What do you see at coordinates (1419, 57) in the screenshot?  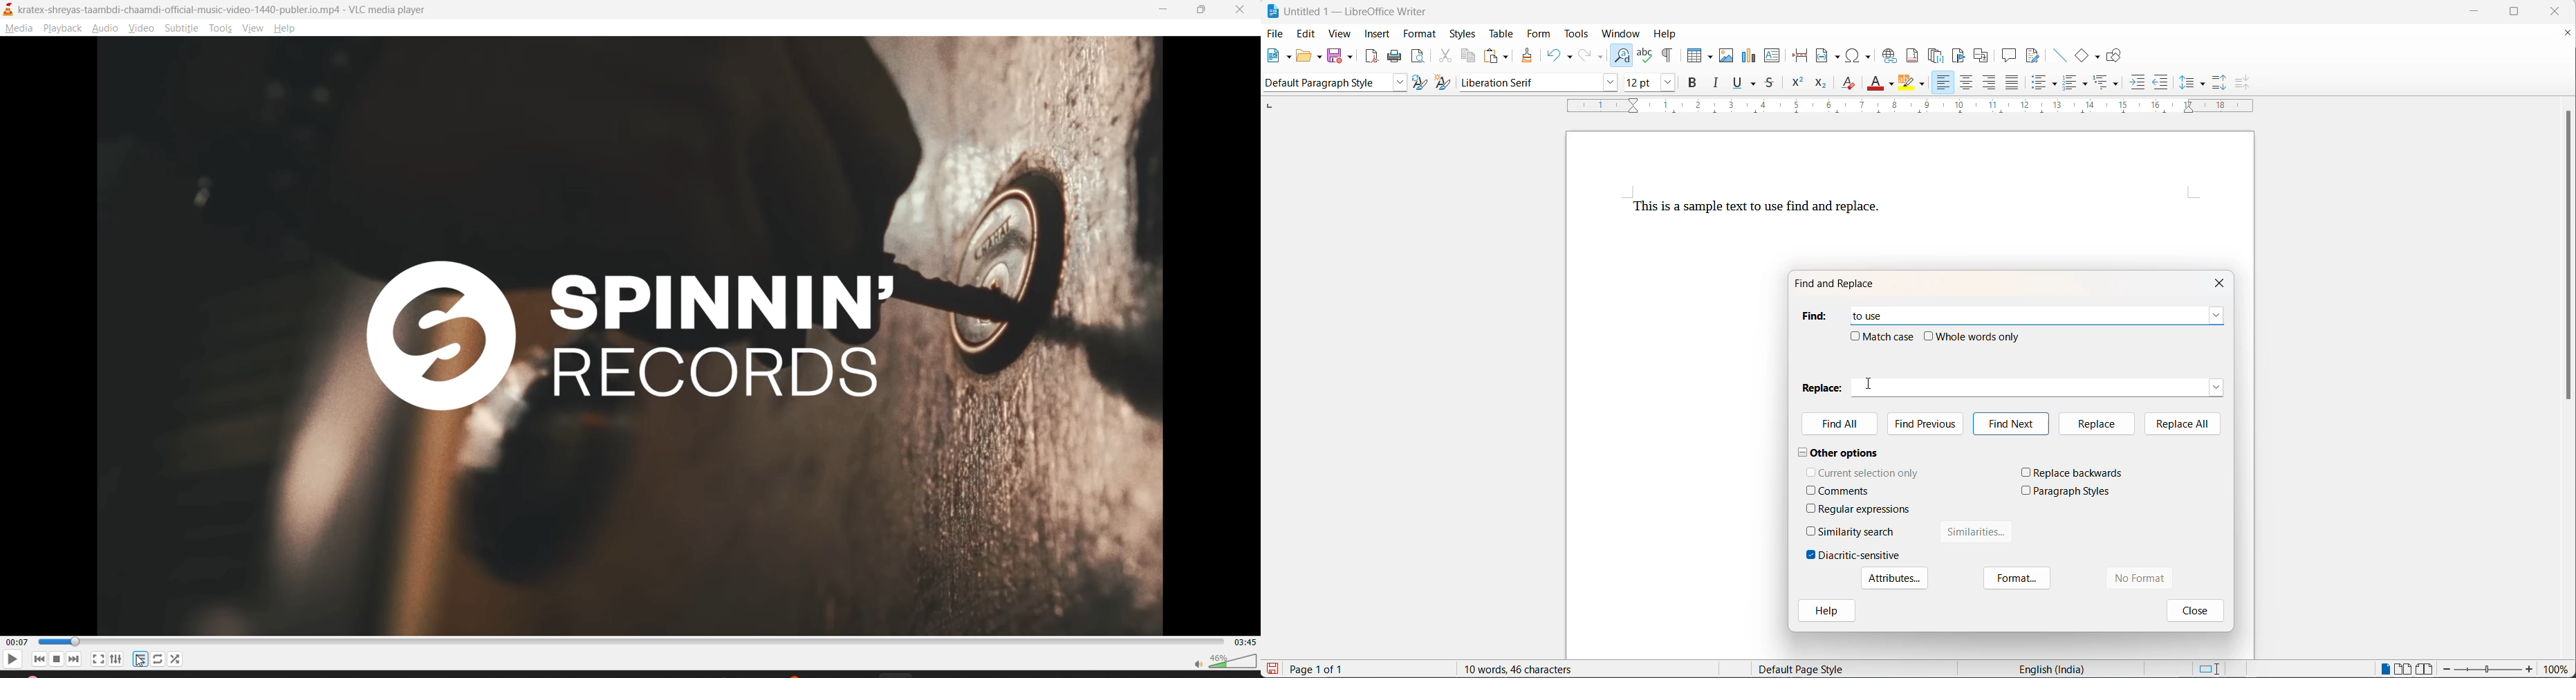 I see `print preview` at bounding box center [1419, 57].